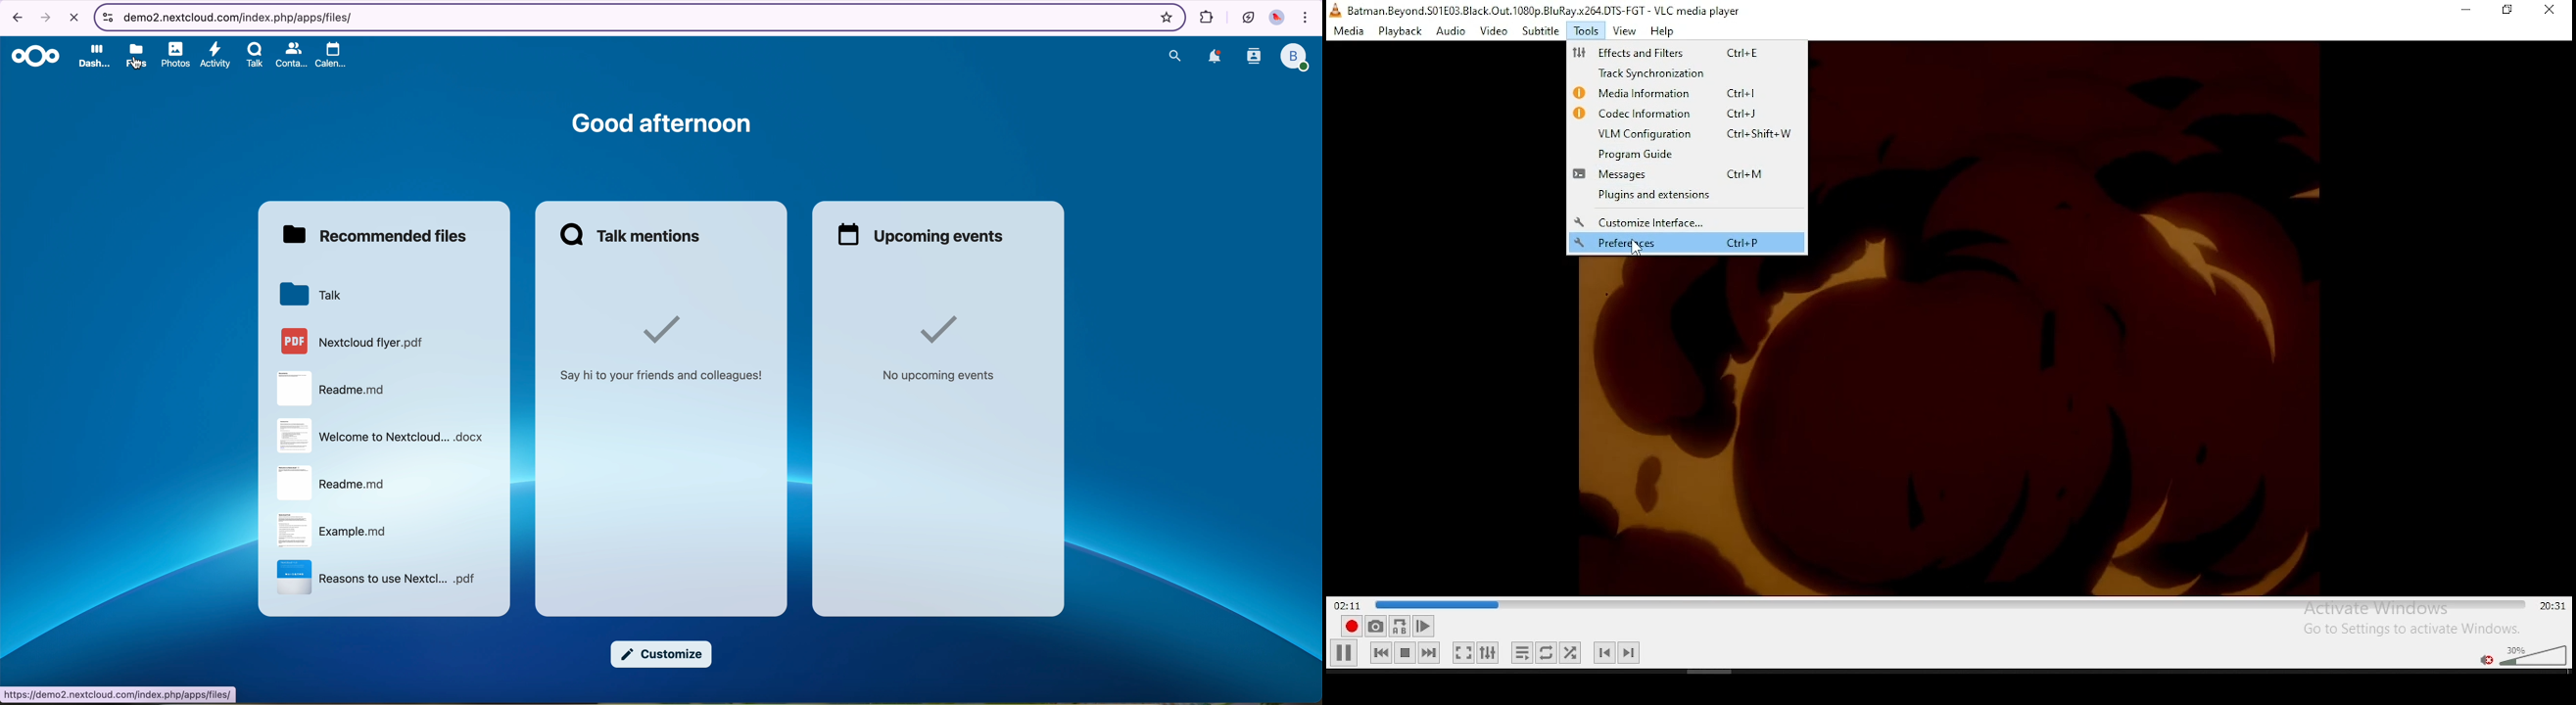 This screenshot has height=728, width=2576. What do you see at coordinates (139, 65) in the screenshot?
I see `cursor` at bounding box center [139, 65].